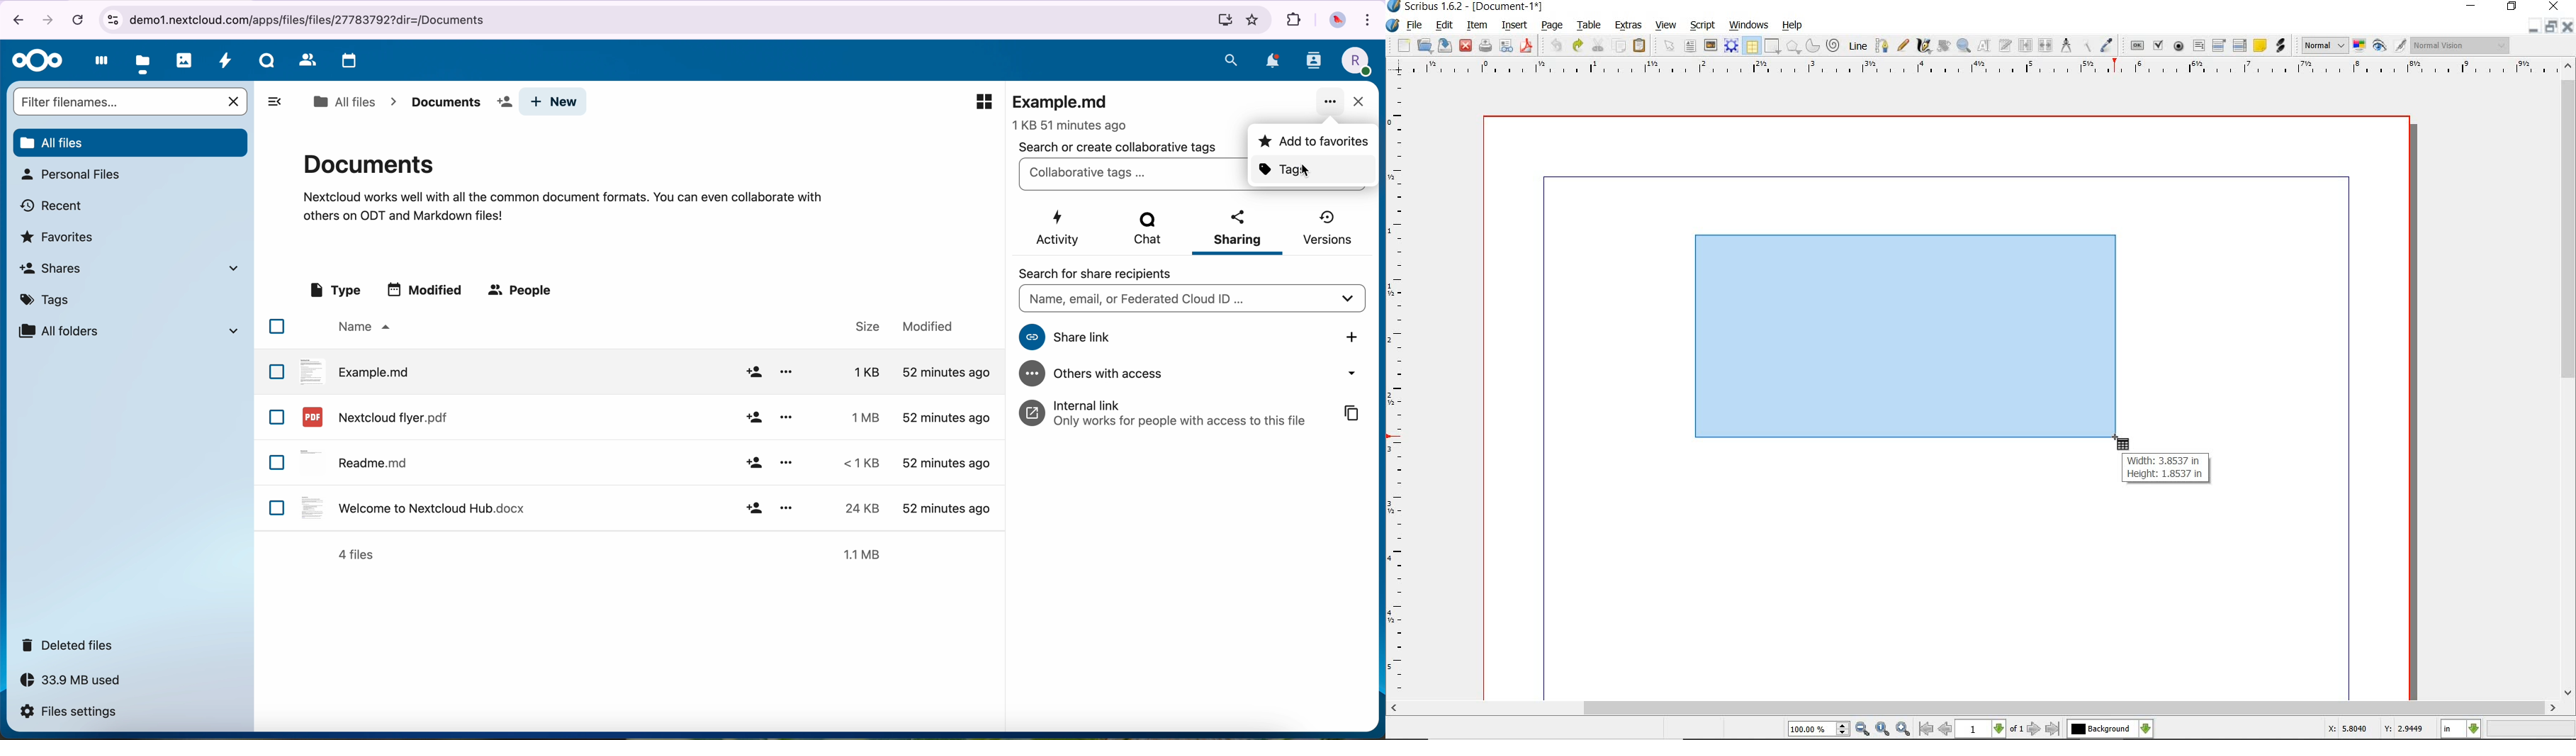  I want to click on size, so click(856, 508).